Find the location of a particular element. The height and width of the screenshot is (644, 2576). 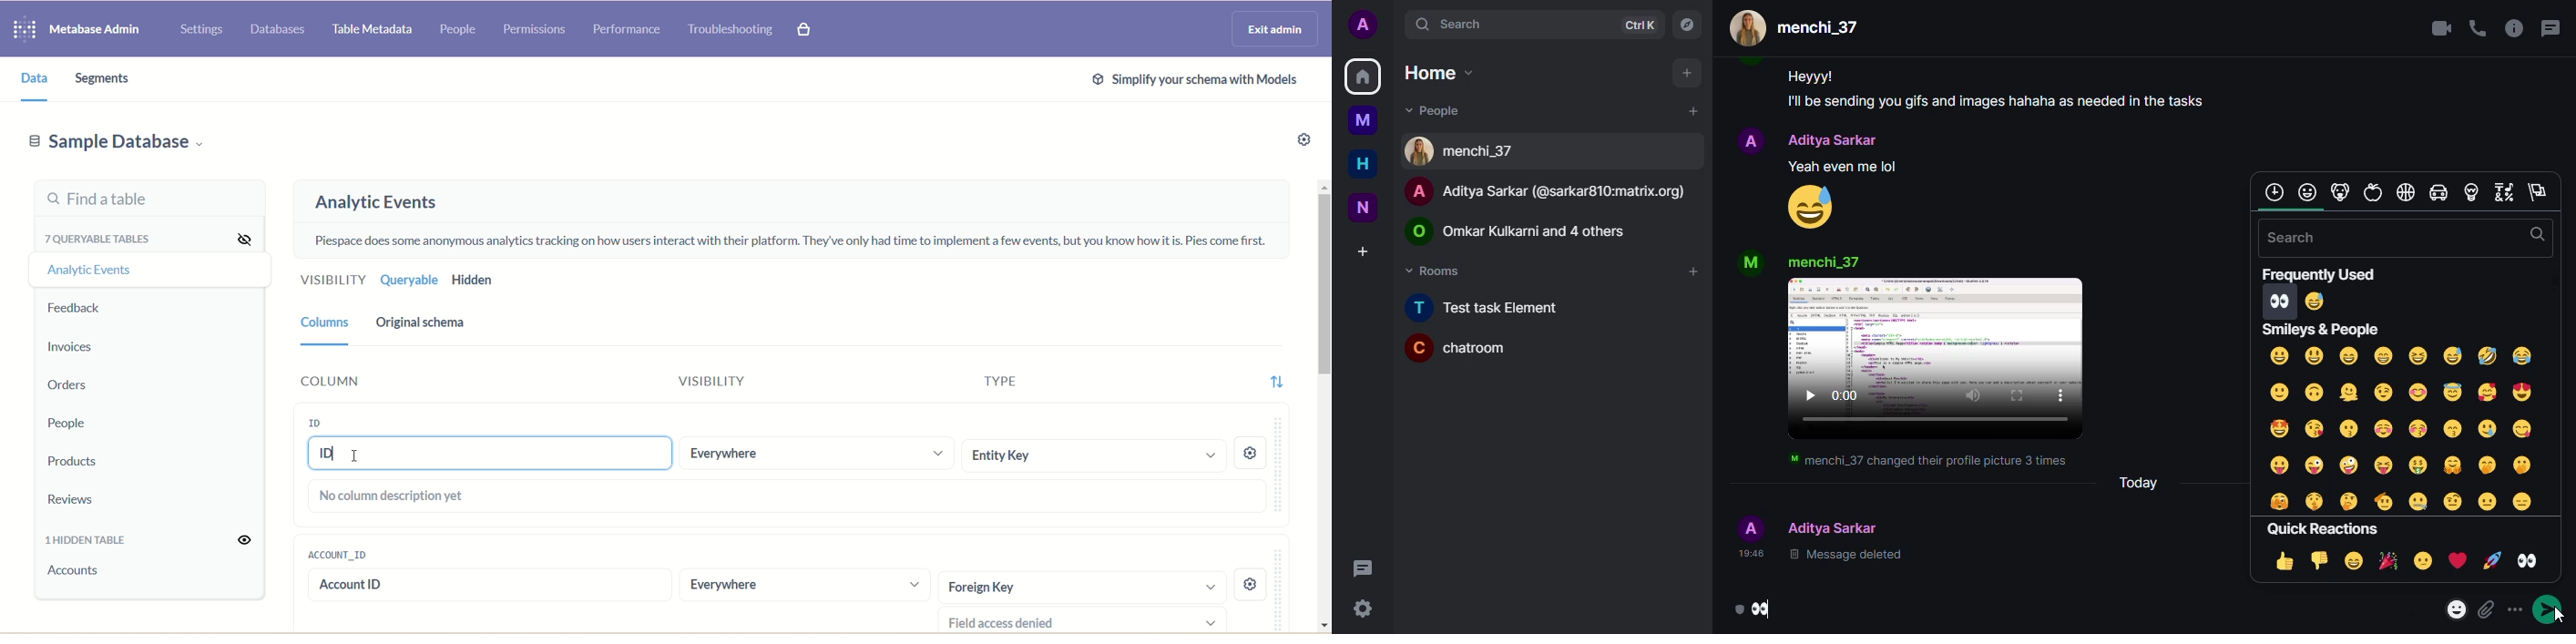

contact is located at coordinates (1466, 151).